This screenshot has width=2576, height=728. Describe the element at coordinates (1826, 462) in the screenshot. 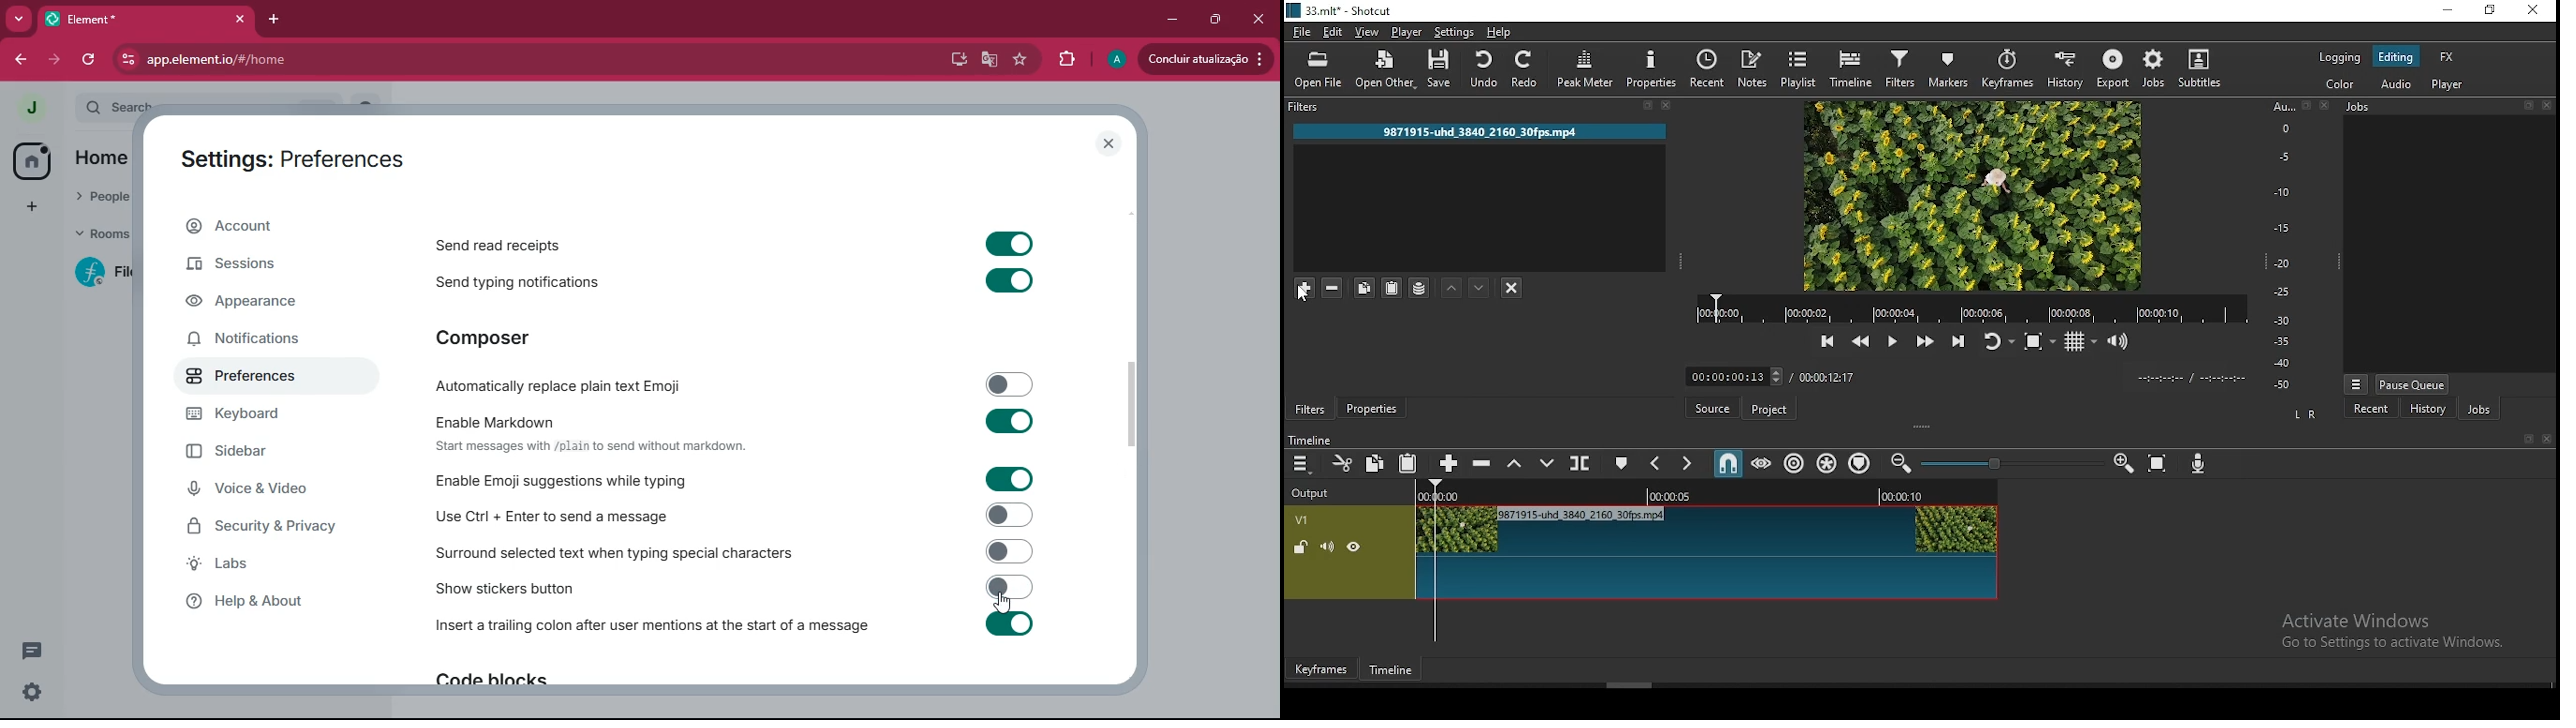

I see `ripple markers` at that location.